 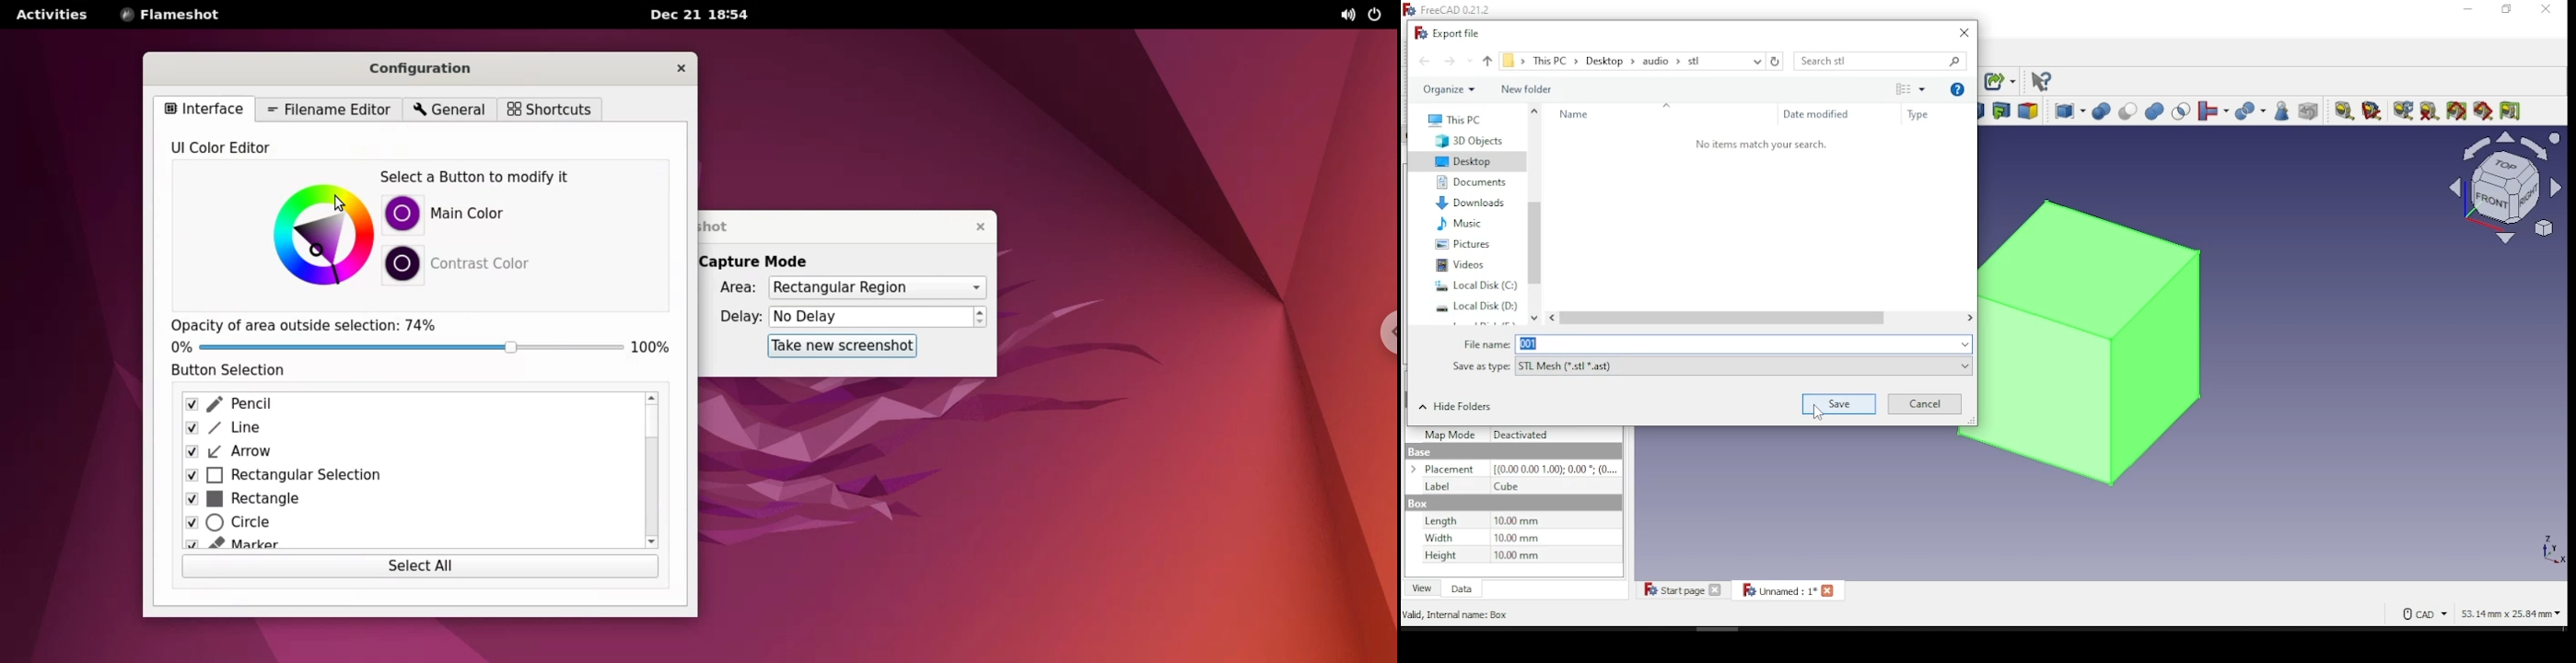 What do you see at coordinates (2069, 111) in the screenshot?
I see `compound tools` at bounding box center [2069, 111].